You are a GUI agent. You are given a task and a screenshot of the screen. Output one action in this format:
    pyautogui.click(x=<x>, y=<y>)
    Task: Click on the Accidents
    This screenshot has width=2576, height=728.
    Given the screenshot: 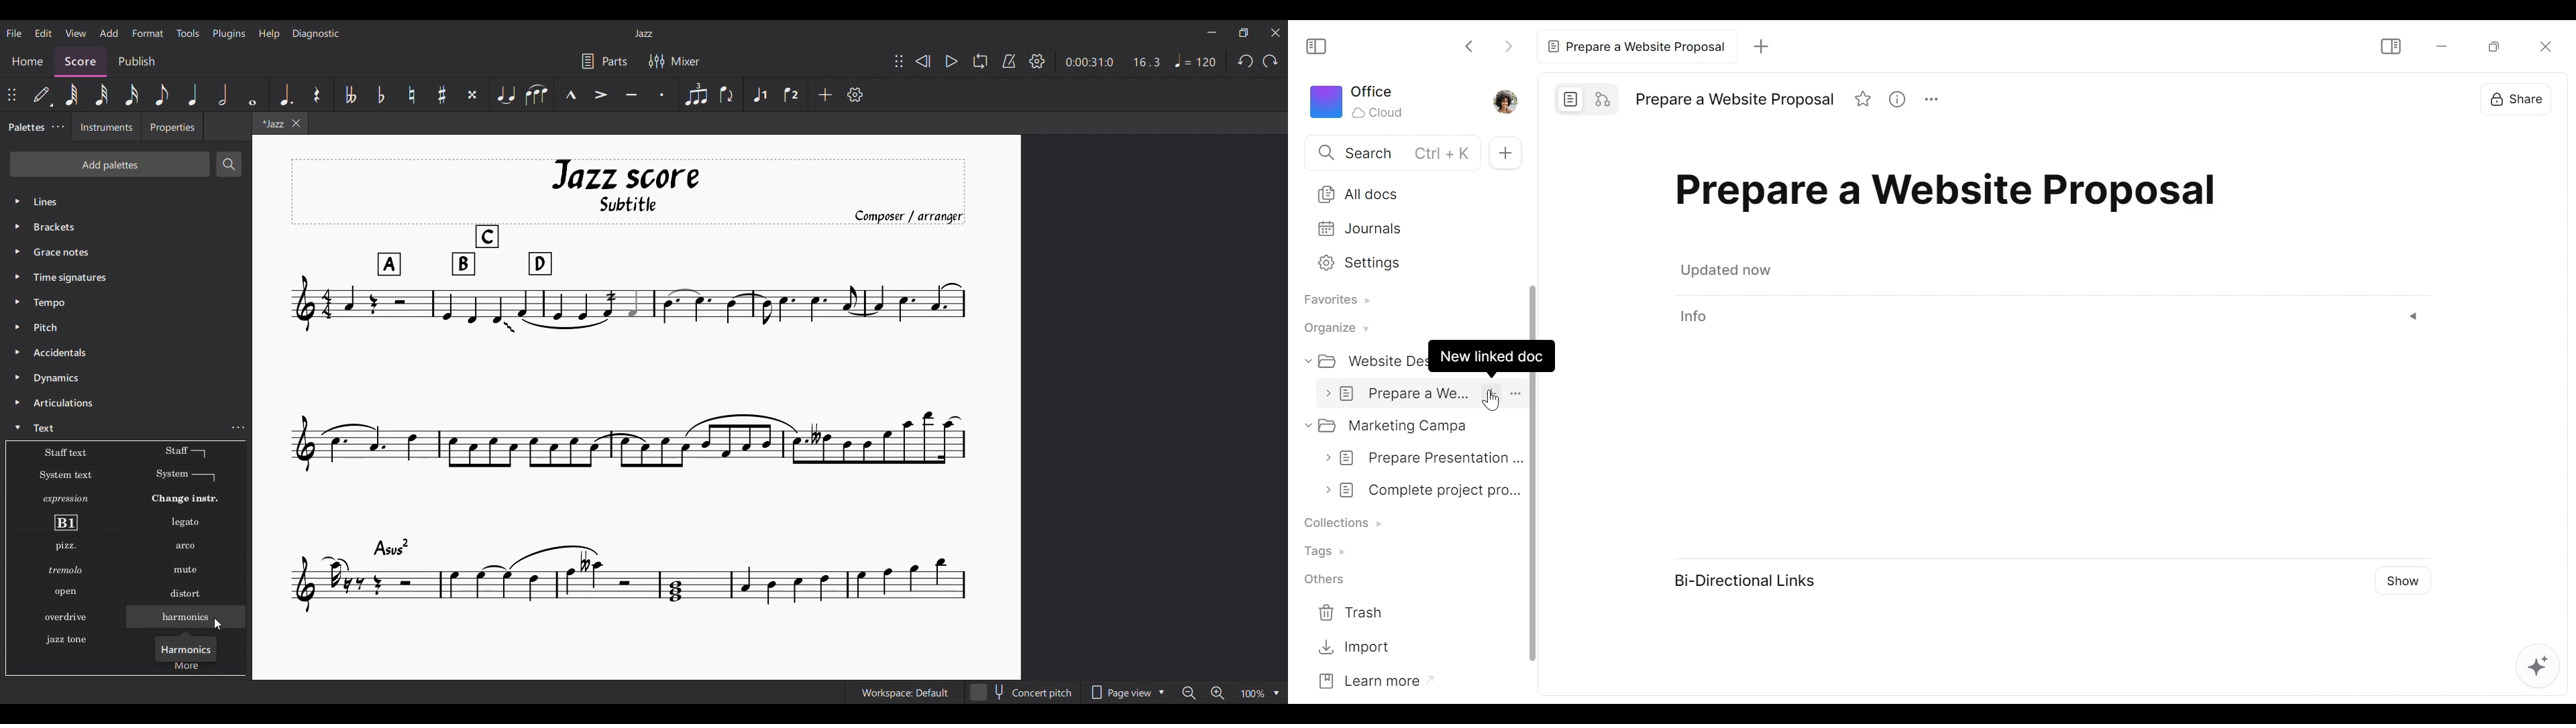 What is the action you would take?
    pyautogui.click(x=63, y=353)
    